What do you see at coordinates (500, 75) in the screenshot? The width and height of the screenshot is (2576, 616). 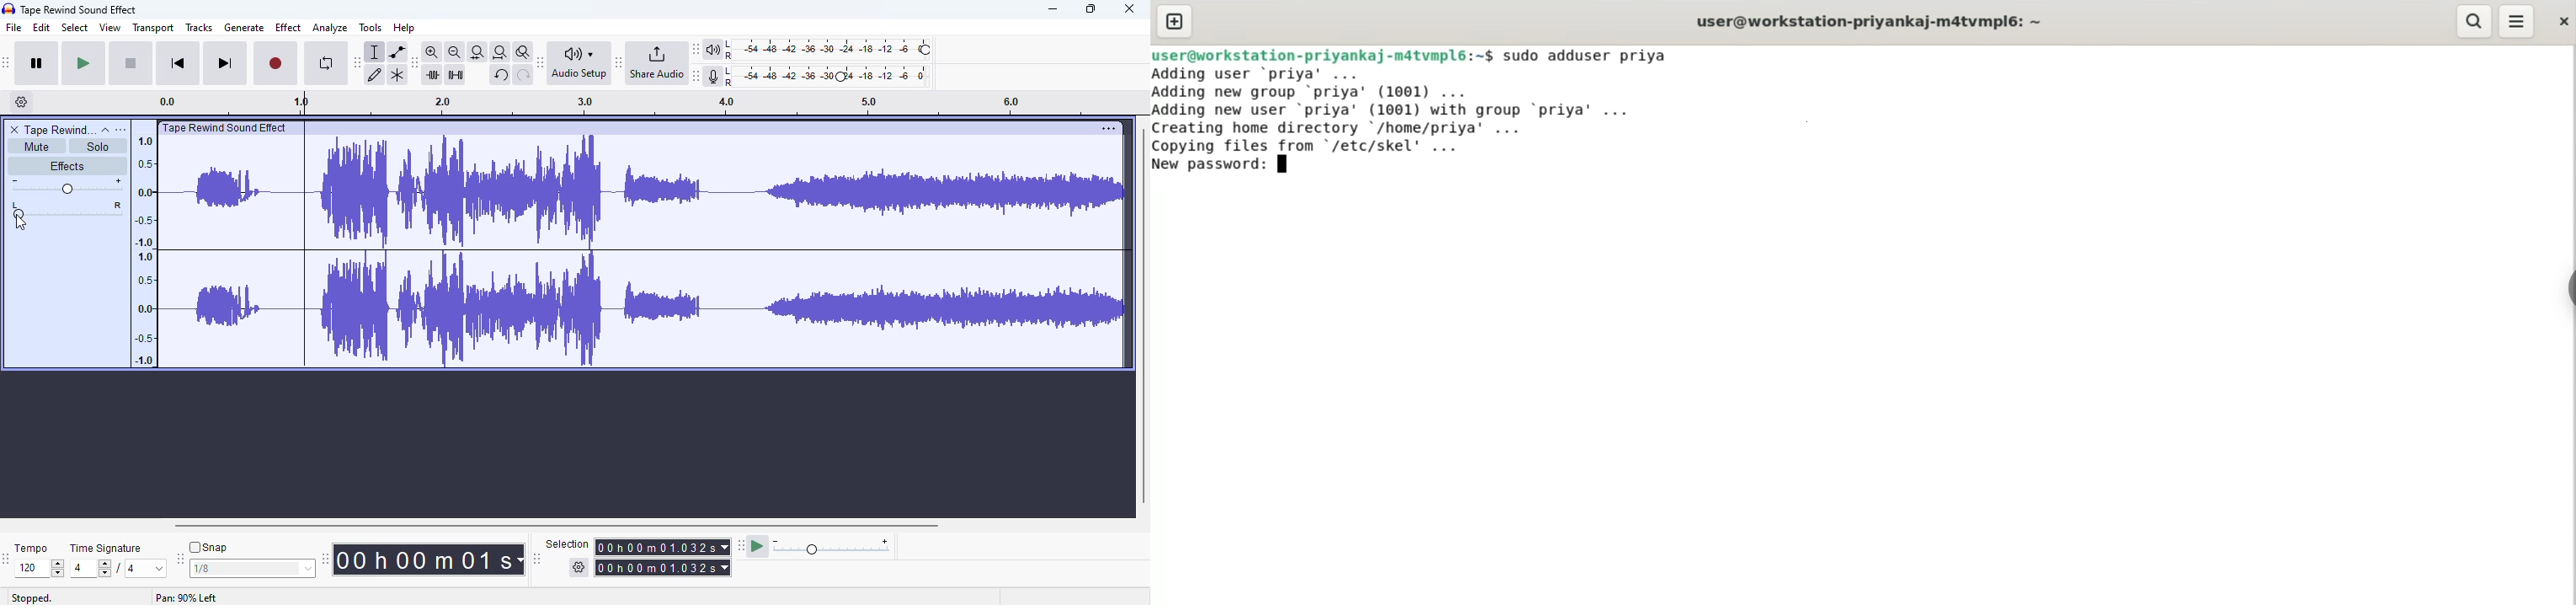 I see `undo` at bounding box center [500, 75].